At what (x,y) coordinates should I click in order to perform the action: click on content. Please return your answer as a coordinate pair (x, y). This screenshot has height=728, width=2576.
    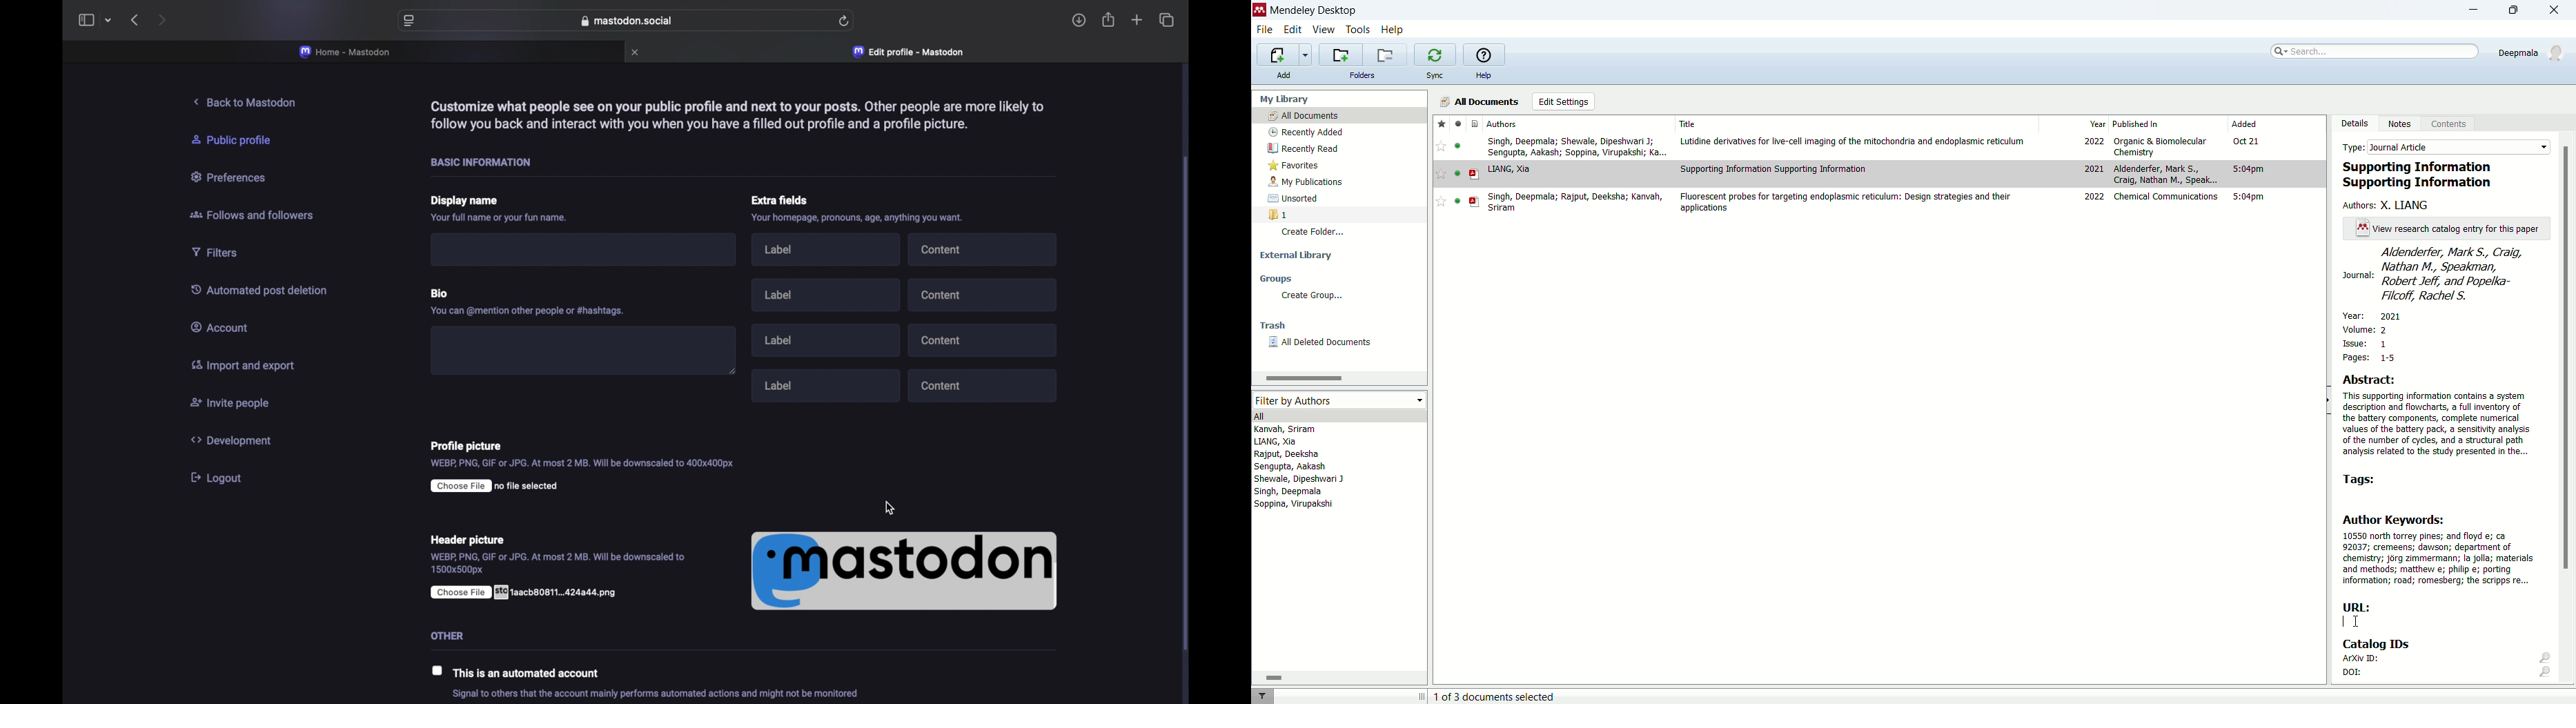
    Looking at the image, I should click on (984, 387).